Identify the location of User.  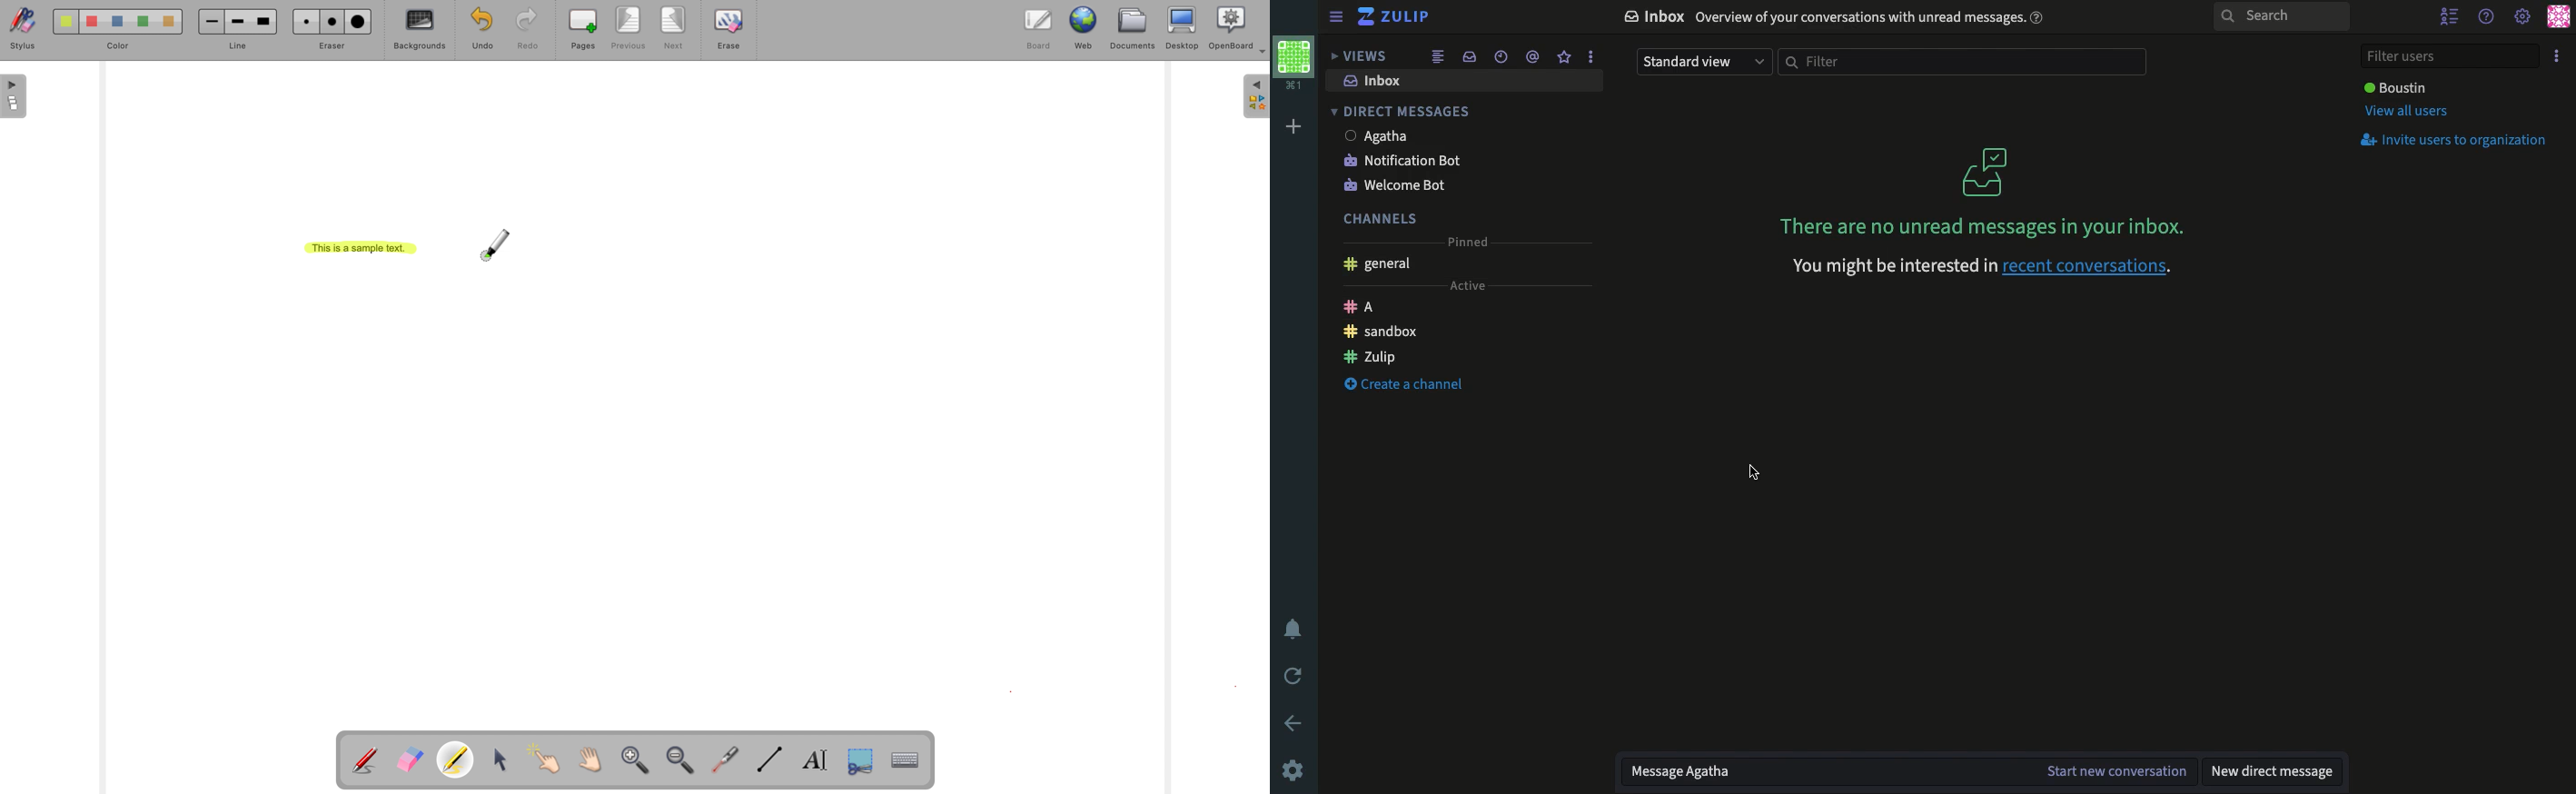
(1376, 137).